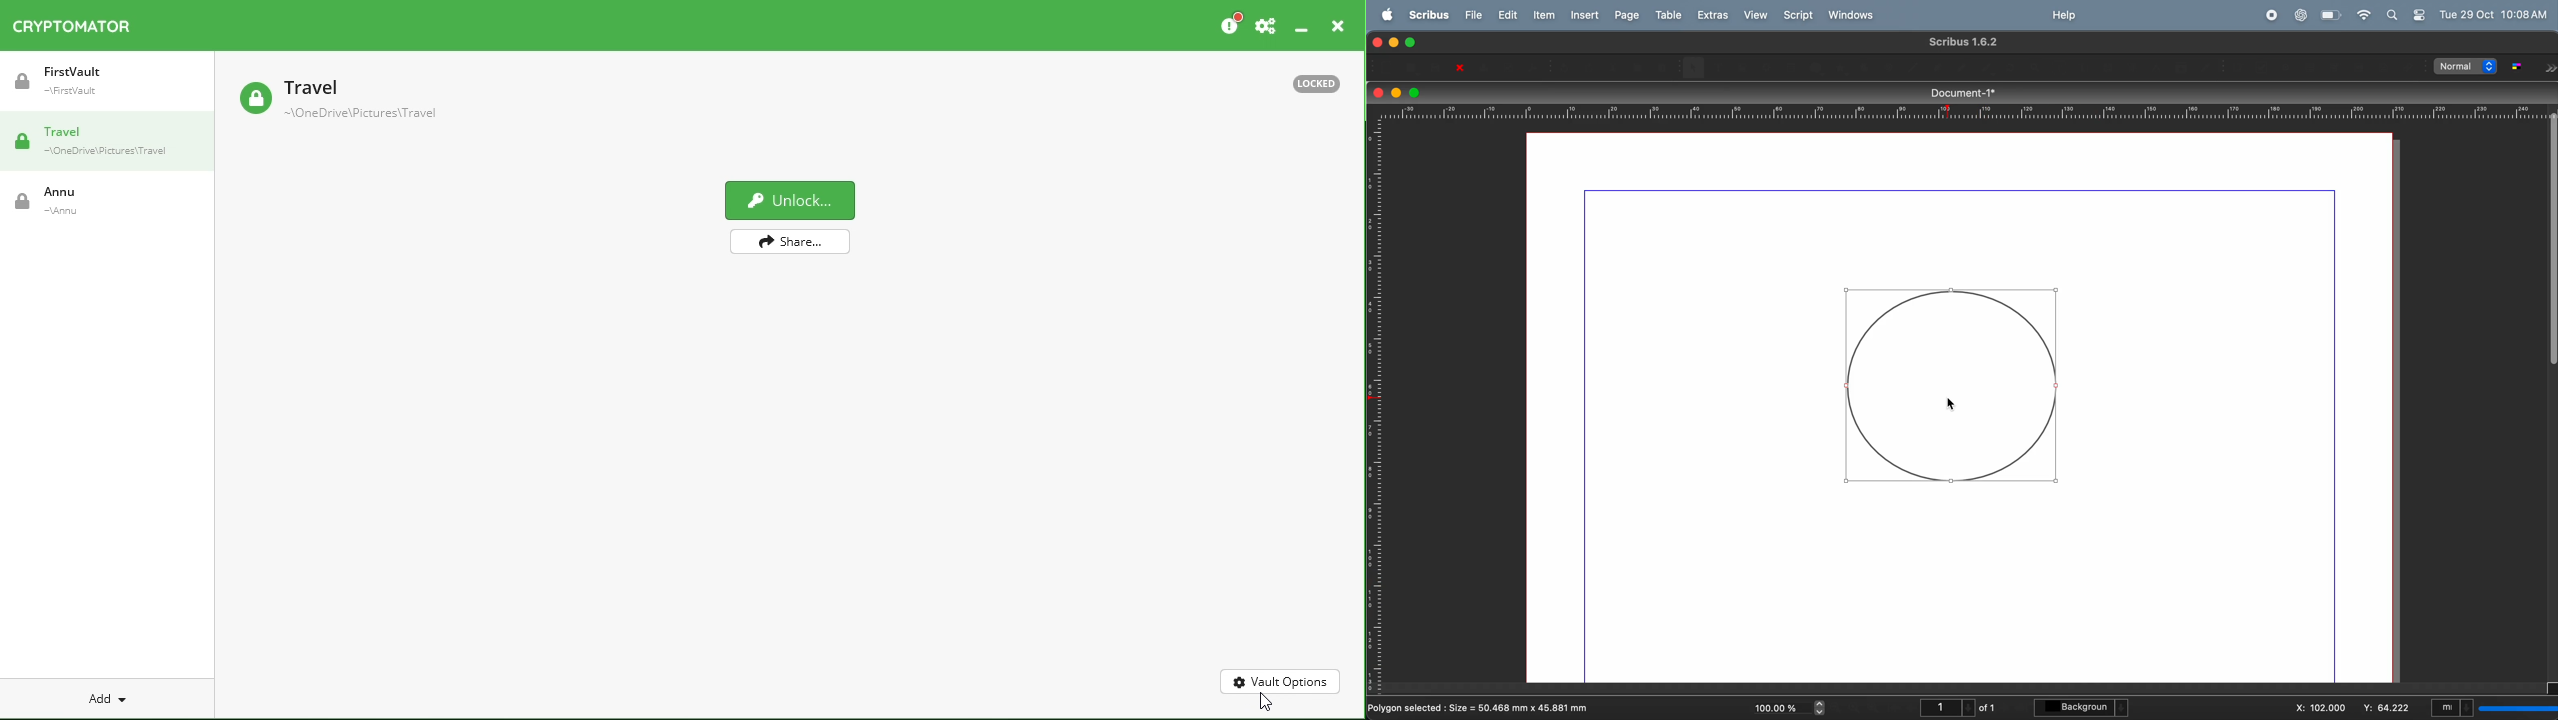 This screenshot has height=728, width=2576. Describe the element at coordinates (1229, 23) in the screenshot. I see `Please consider donating` at that location.